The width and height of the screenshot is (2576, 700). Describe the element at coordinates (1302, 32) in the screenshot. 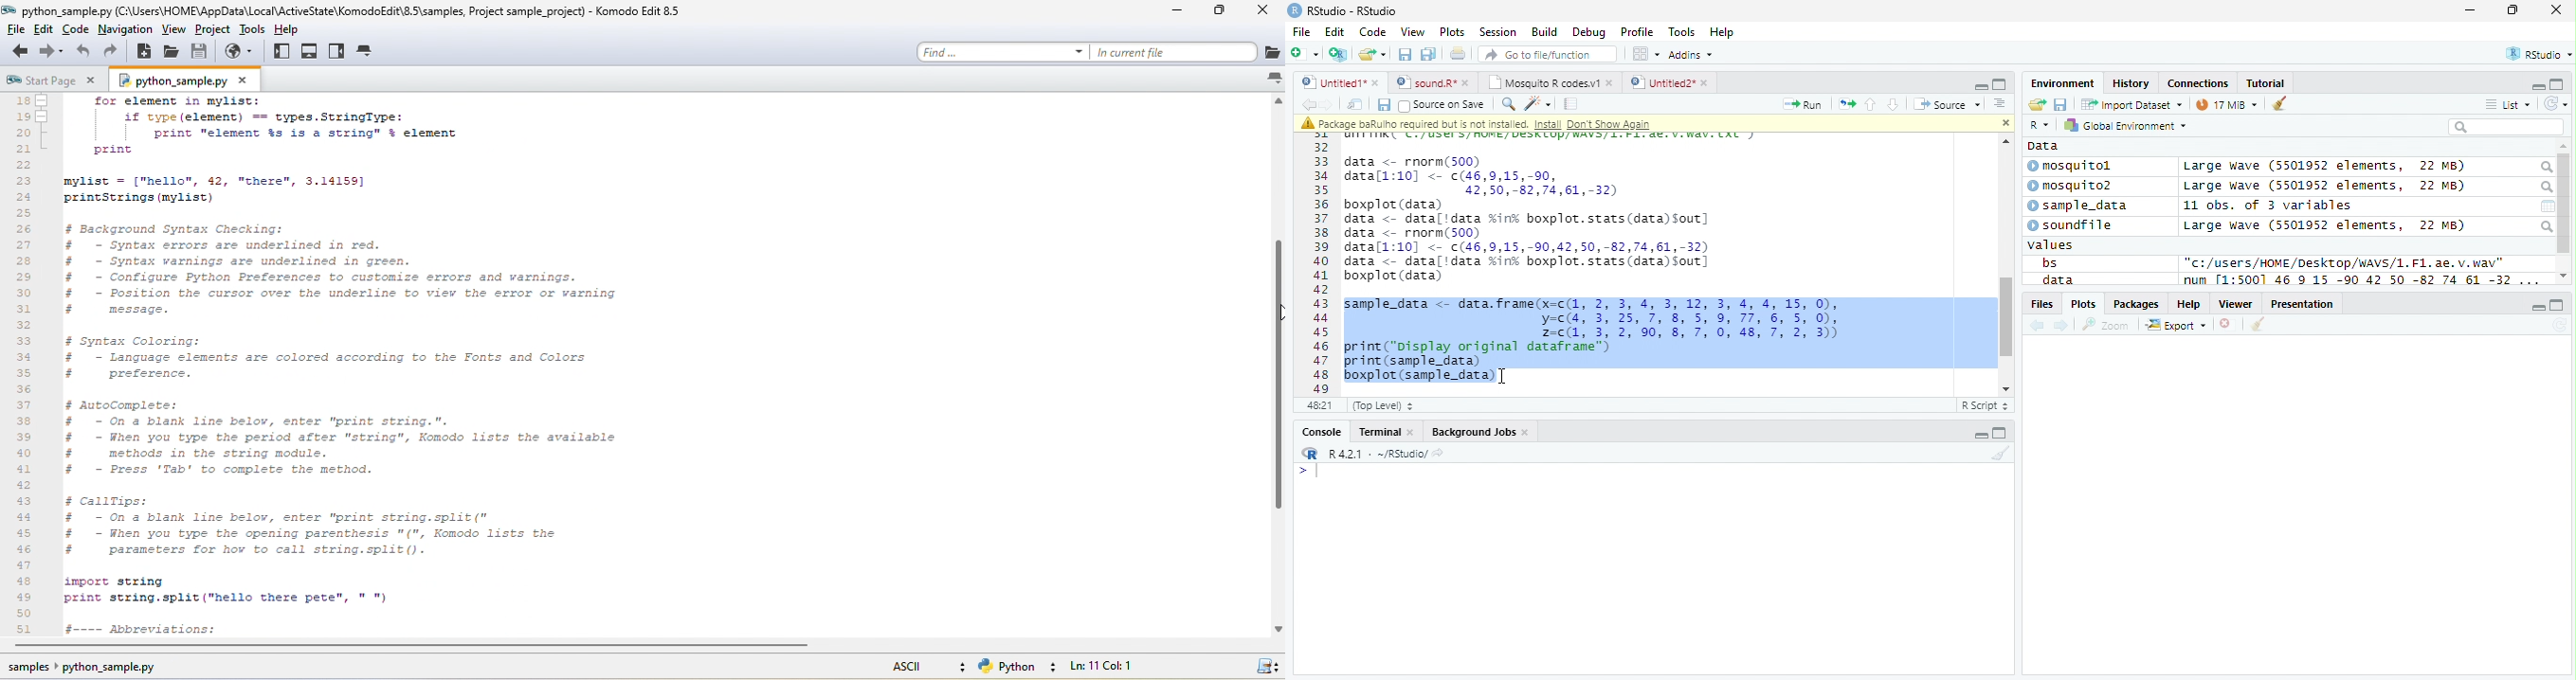

I see `File` at that location.